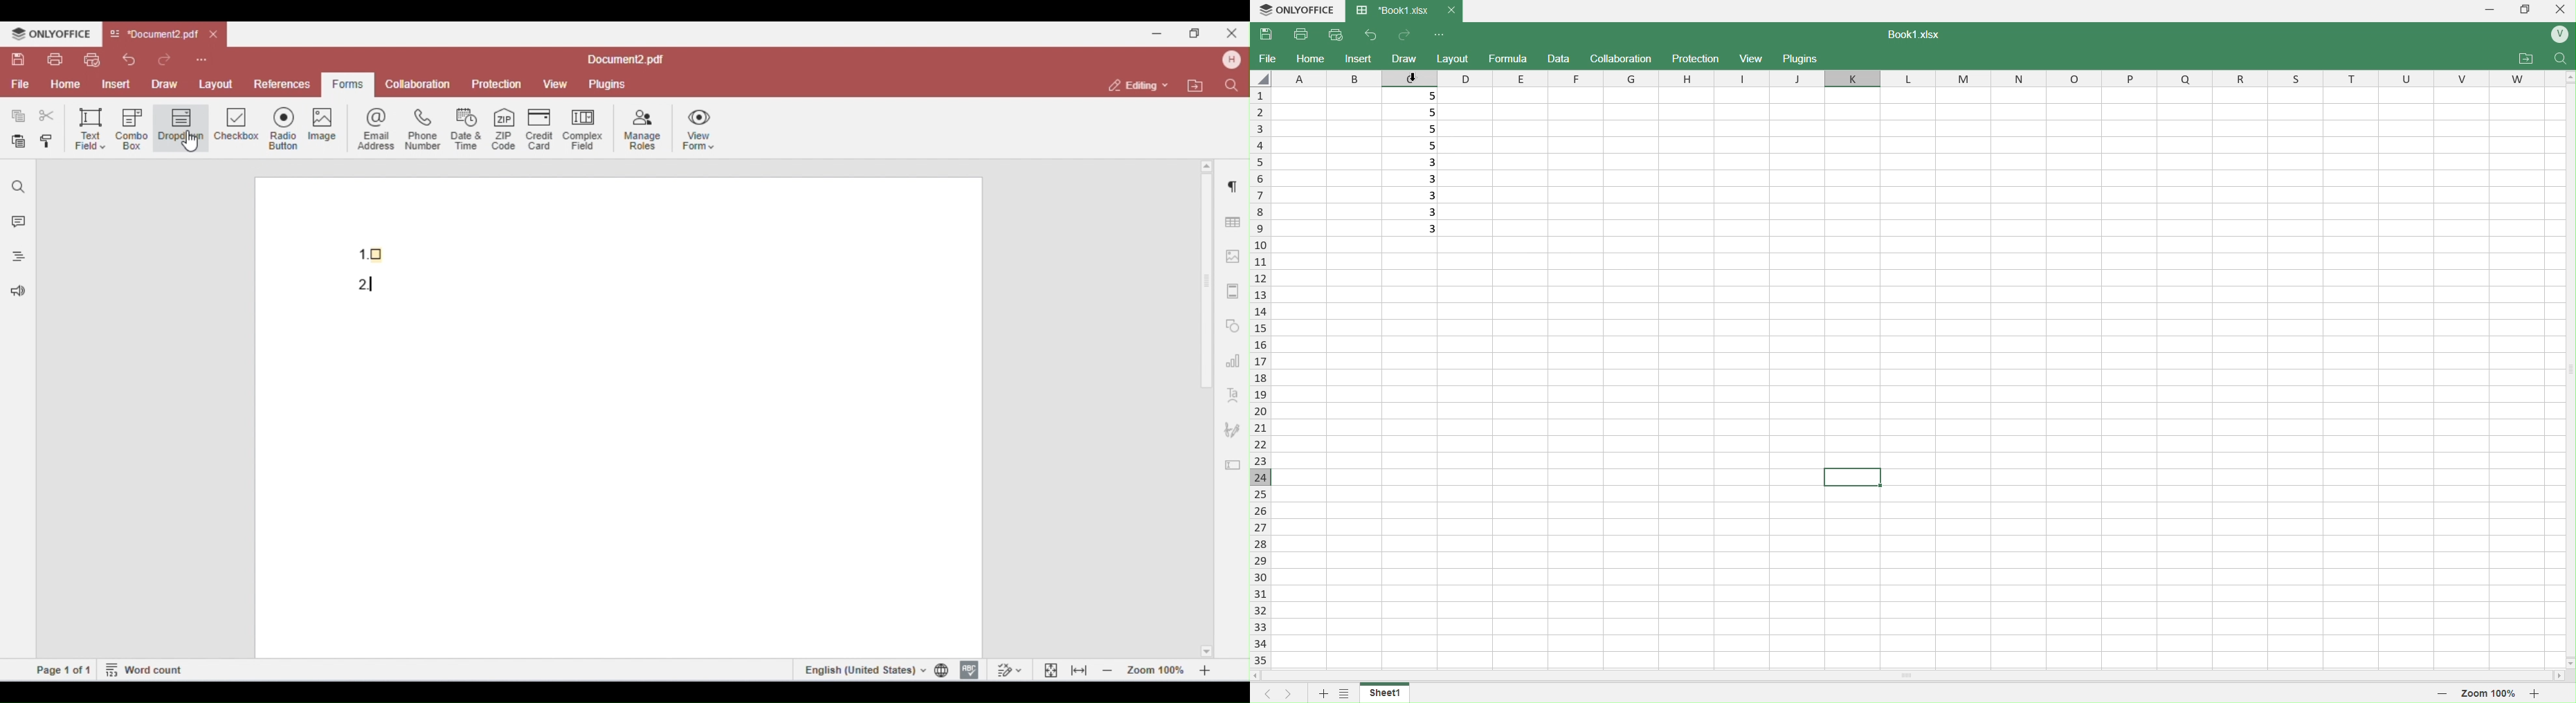  I want to click on undo, so click(1369, 36).